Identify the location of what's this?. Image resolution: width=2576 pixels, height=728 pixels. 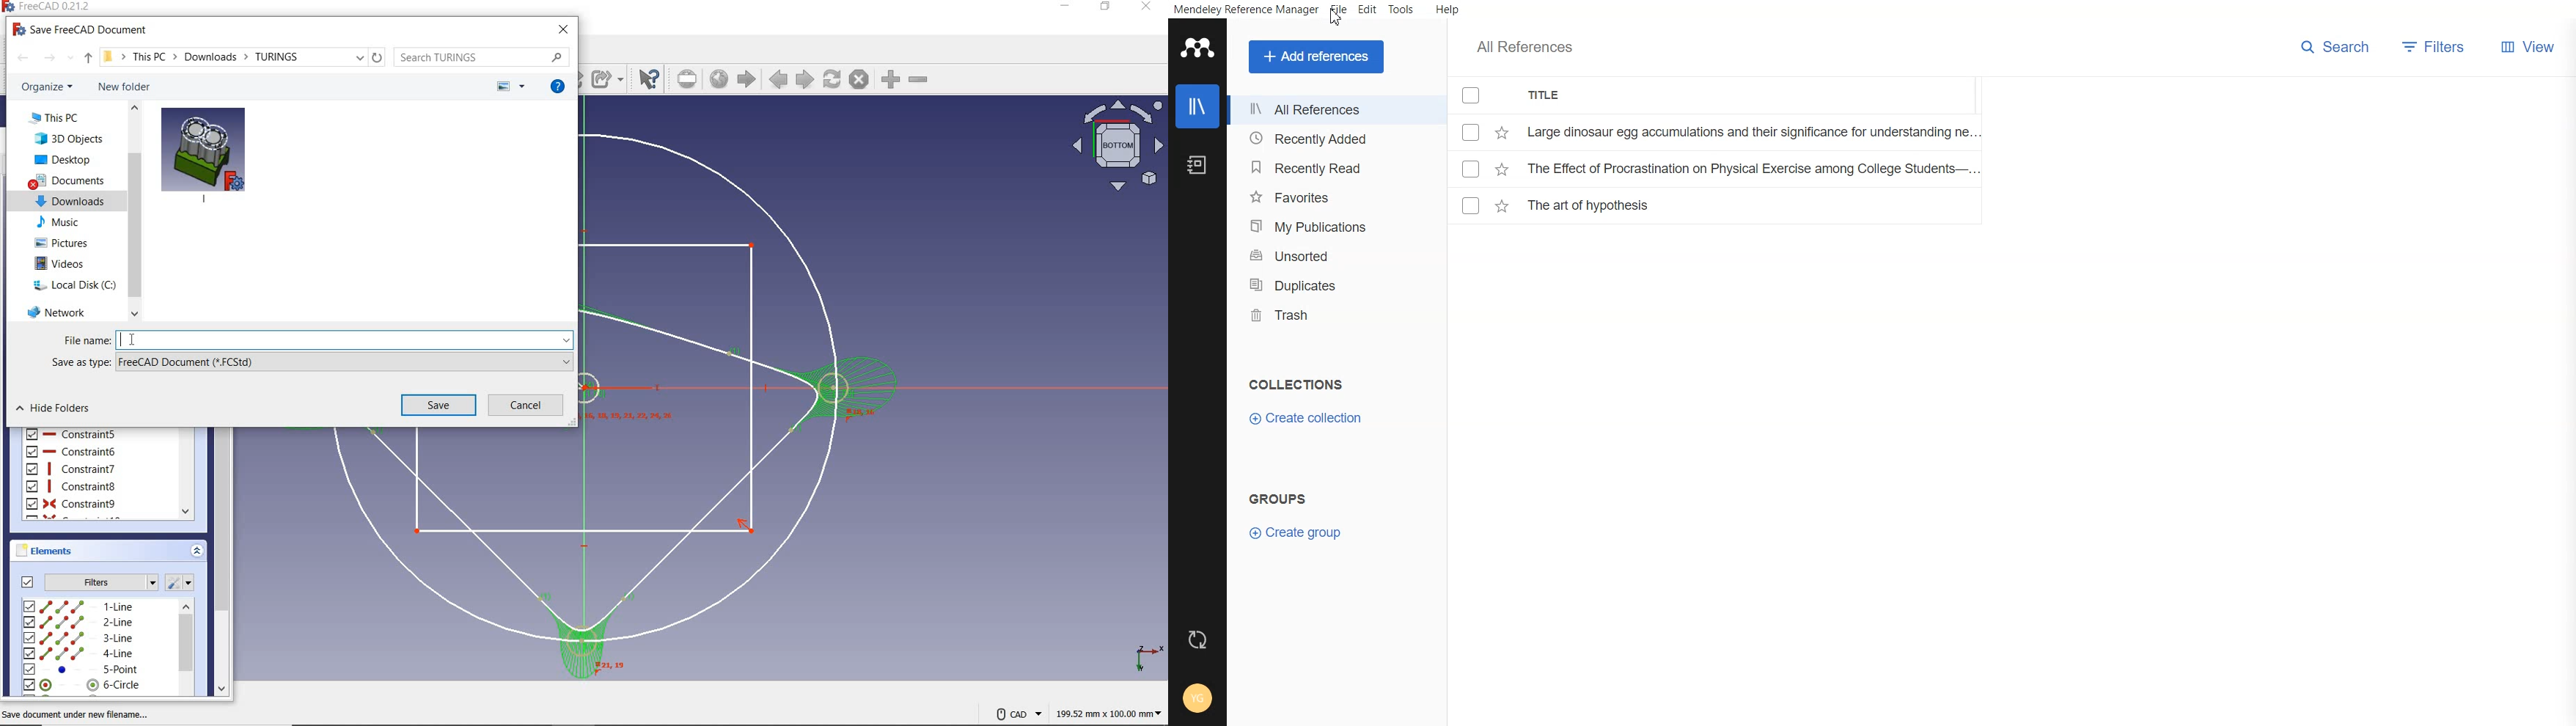
(648, 79).